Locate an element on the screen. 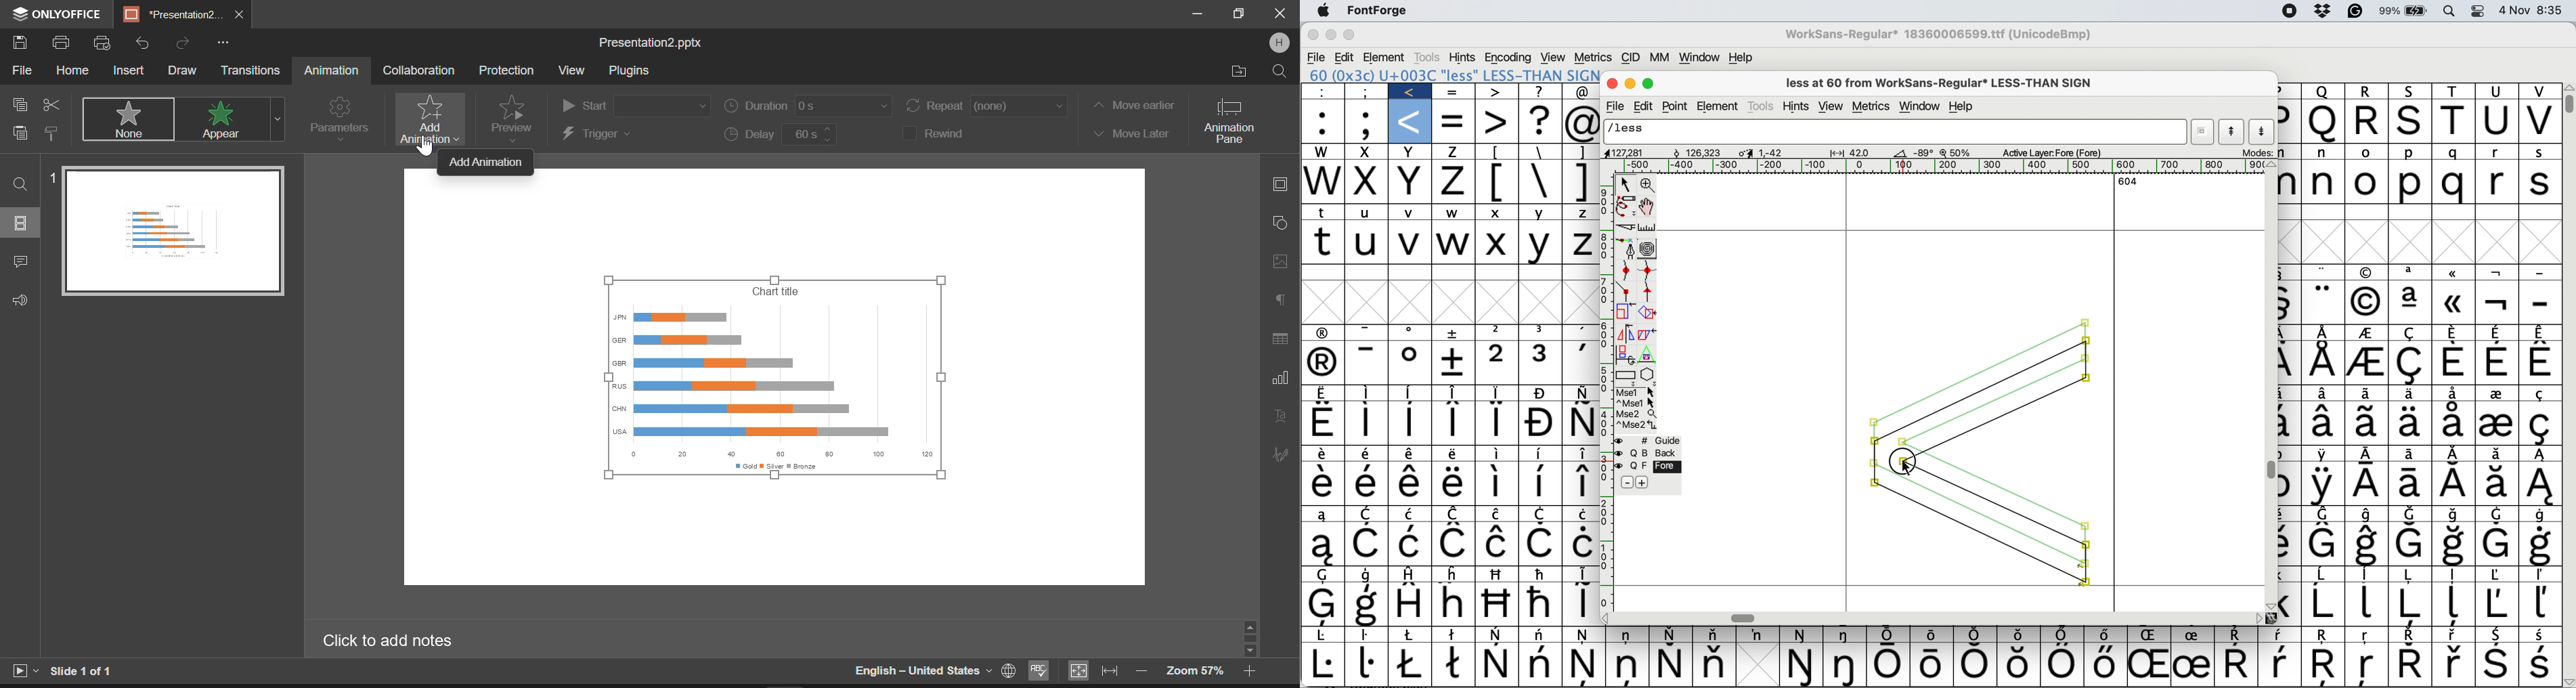 The width and height of the screenshot is (2576, 700). ONLYOFFICE is located at coordinates (54, 15).